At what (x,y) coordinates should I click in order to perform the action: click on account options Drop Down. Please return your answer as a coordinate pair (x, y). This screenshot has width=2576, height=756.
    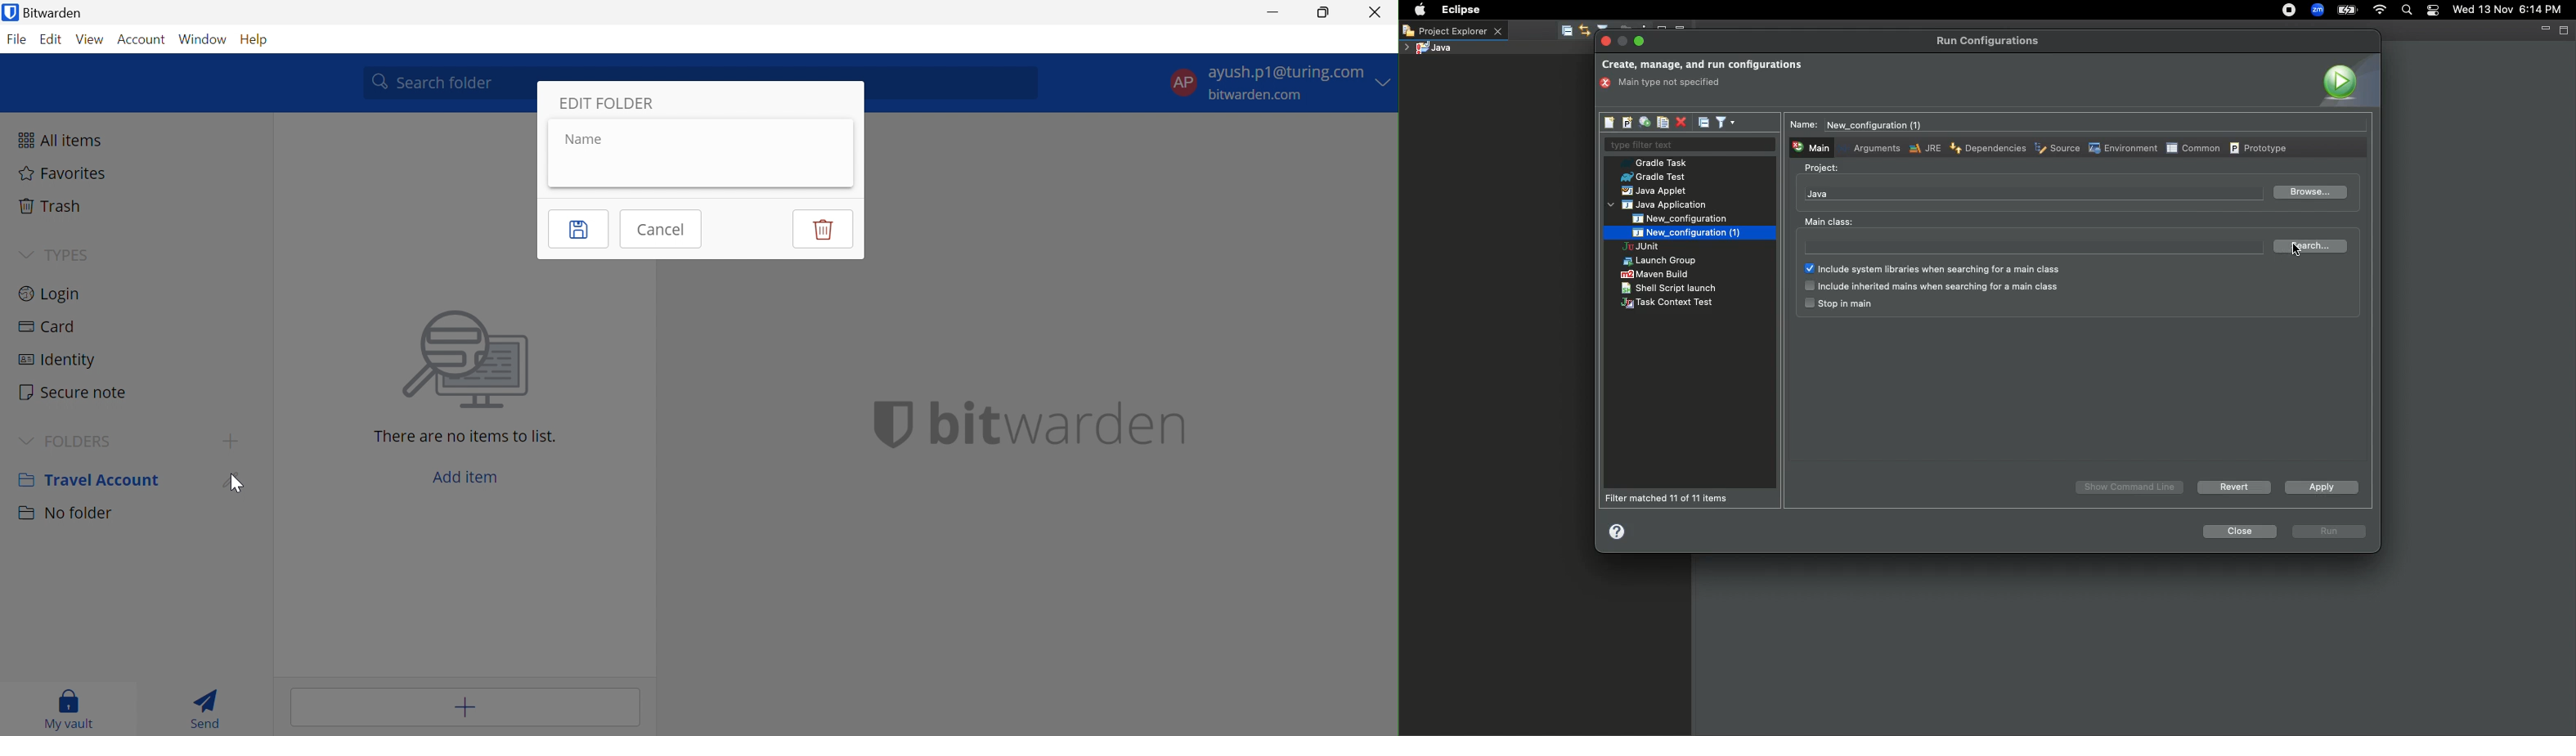
    Looking at the image, I should click on (1279, 86).